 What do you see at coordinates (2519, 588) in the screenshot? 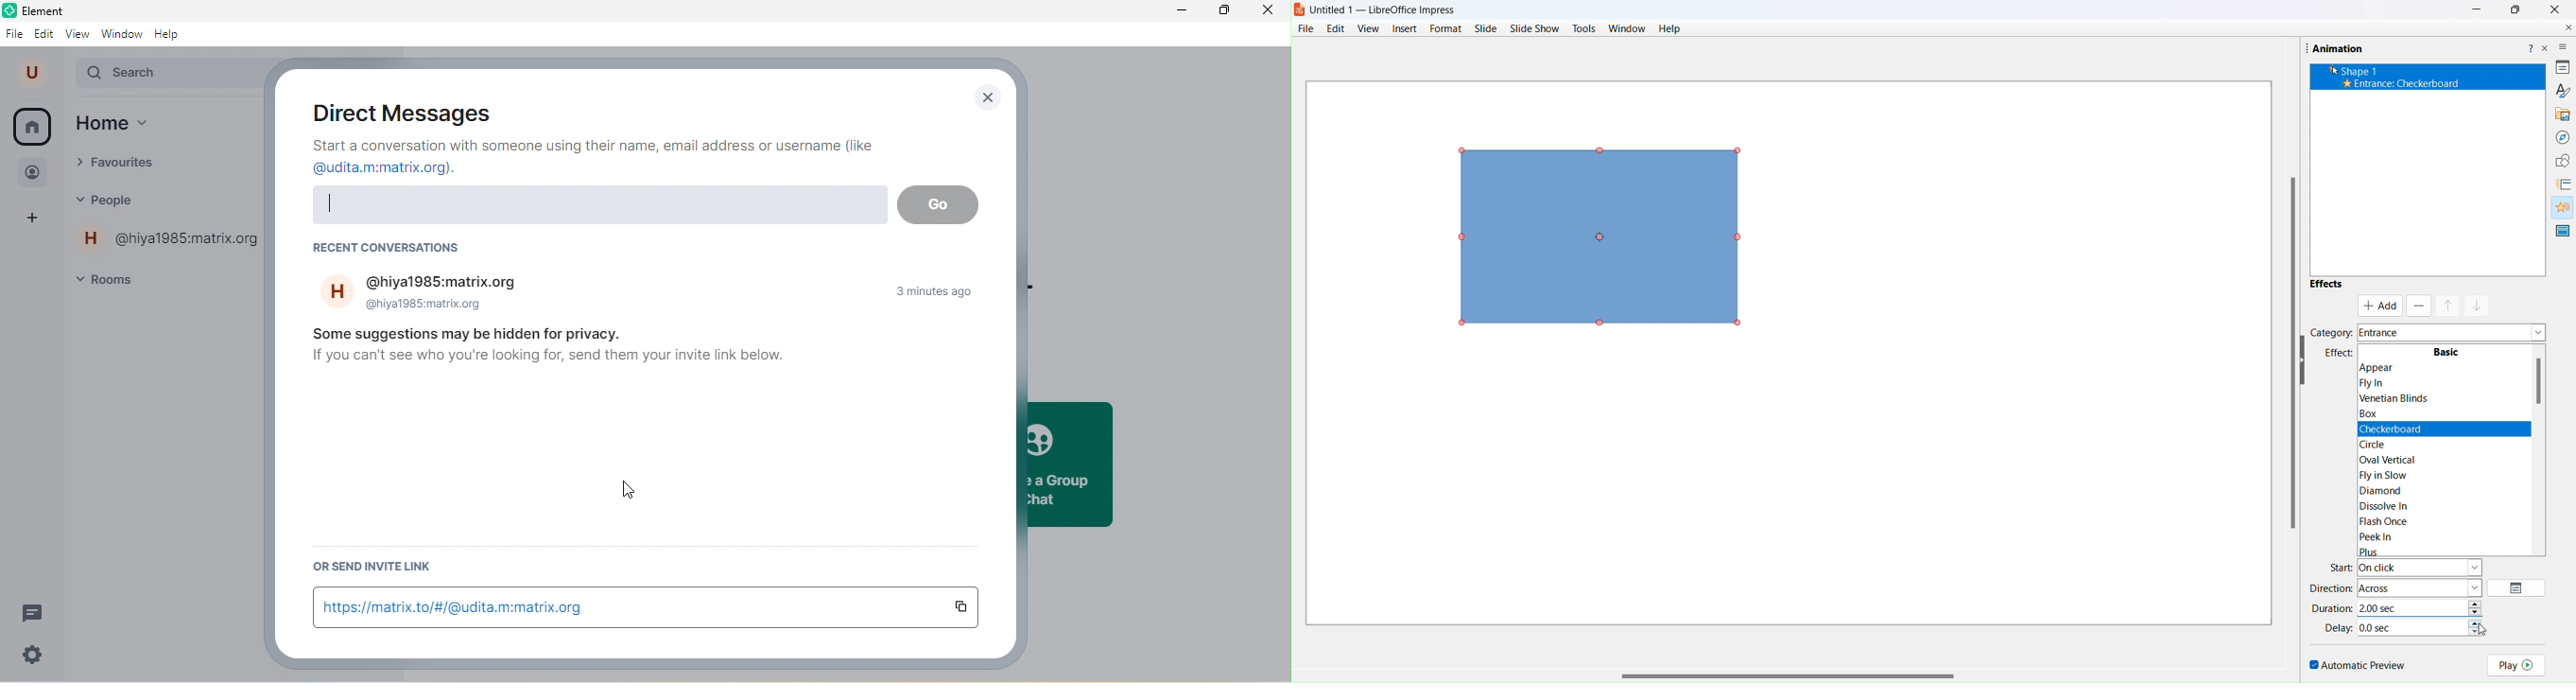
I see `options` at bounding box center [2519, 588].